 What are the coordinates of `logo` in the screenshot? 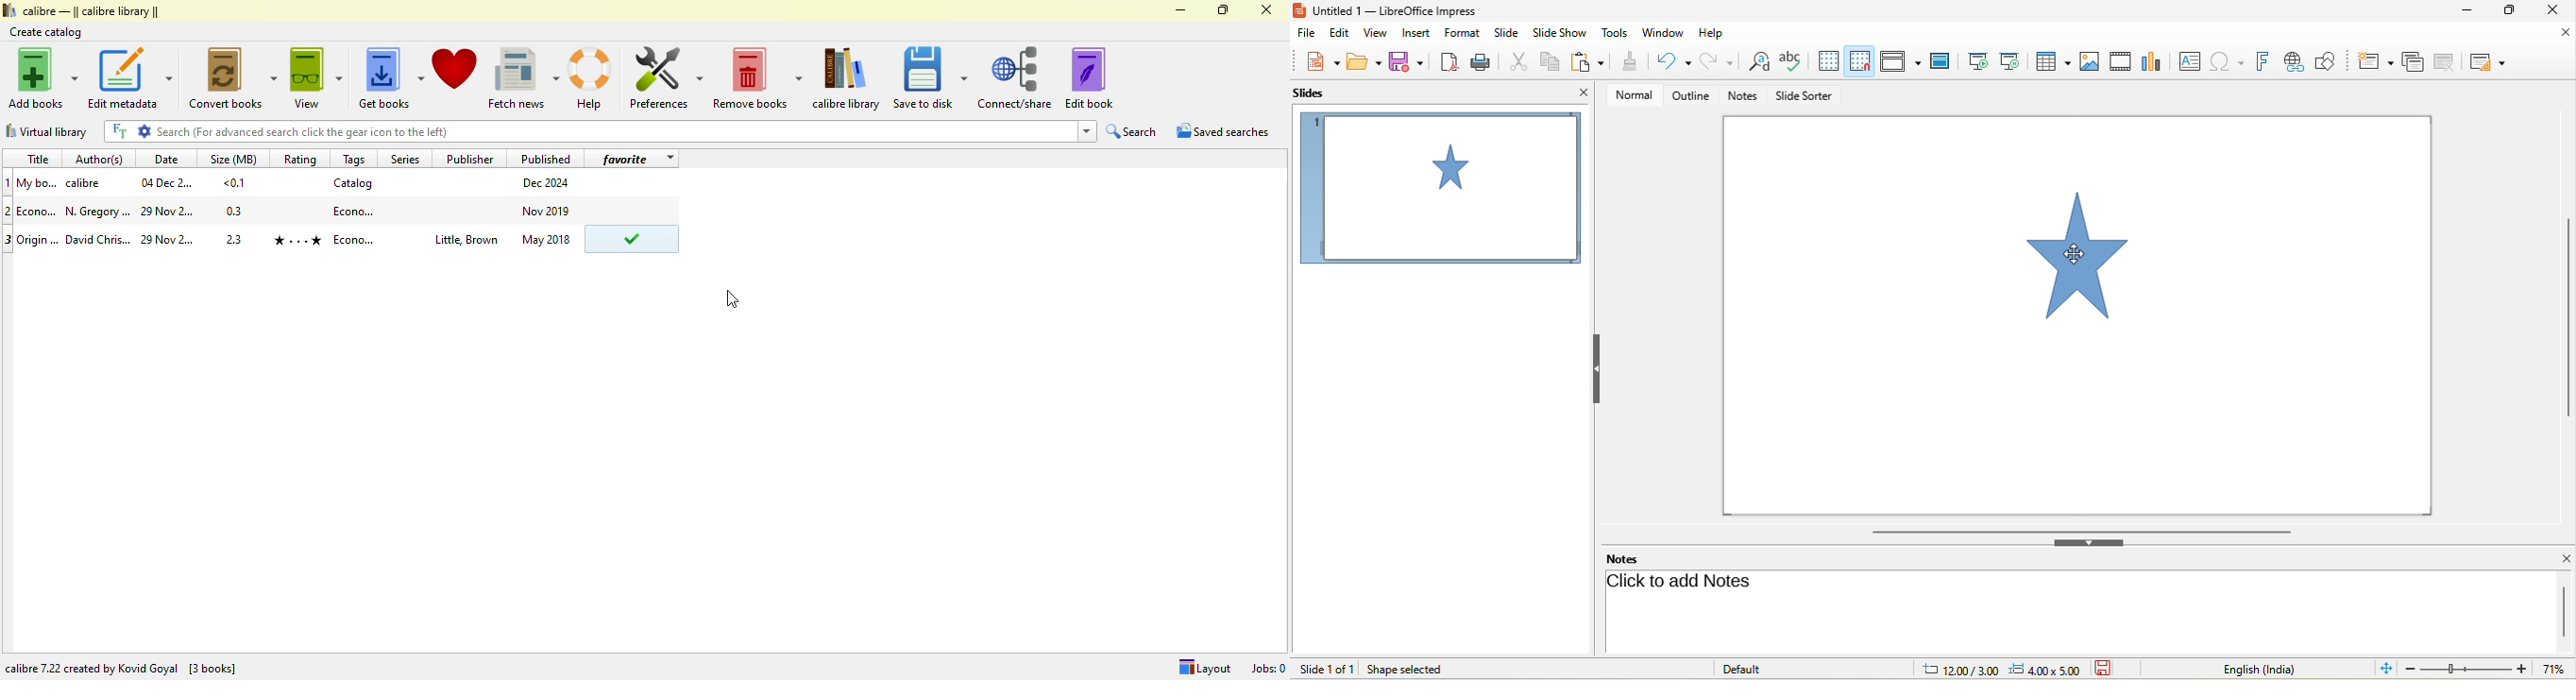 It's located at (8, 9).